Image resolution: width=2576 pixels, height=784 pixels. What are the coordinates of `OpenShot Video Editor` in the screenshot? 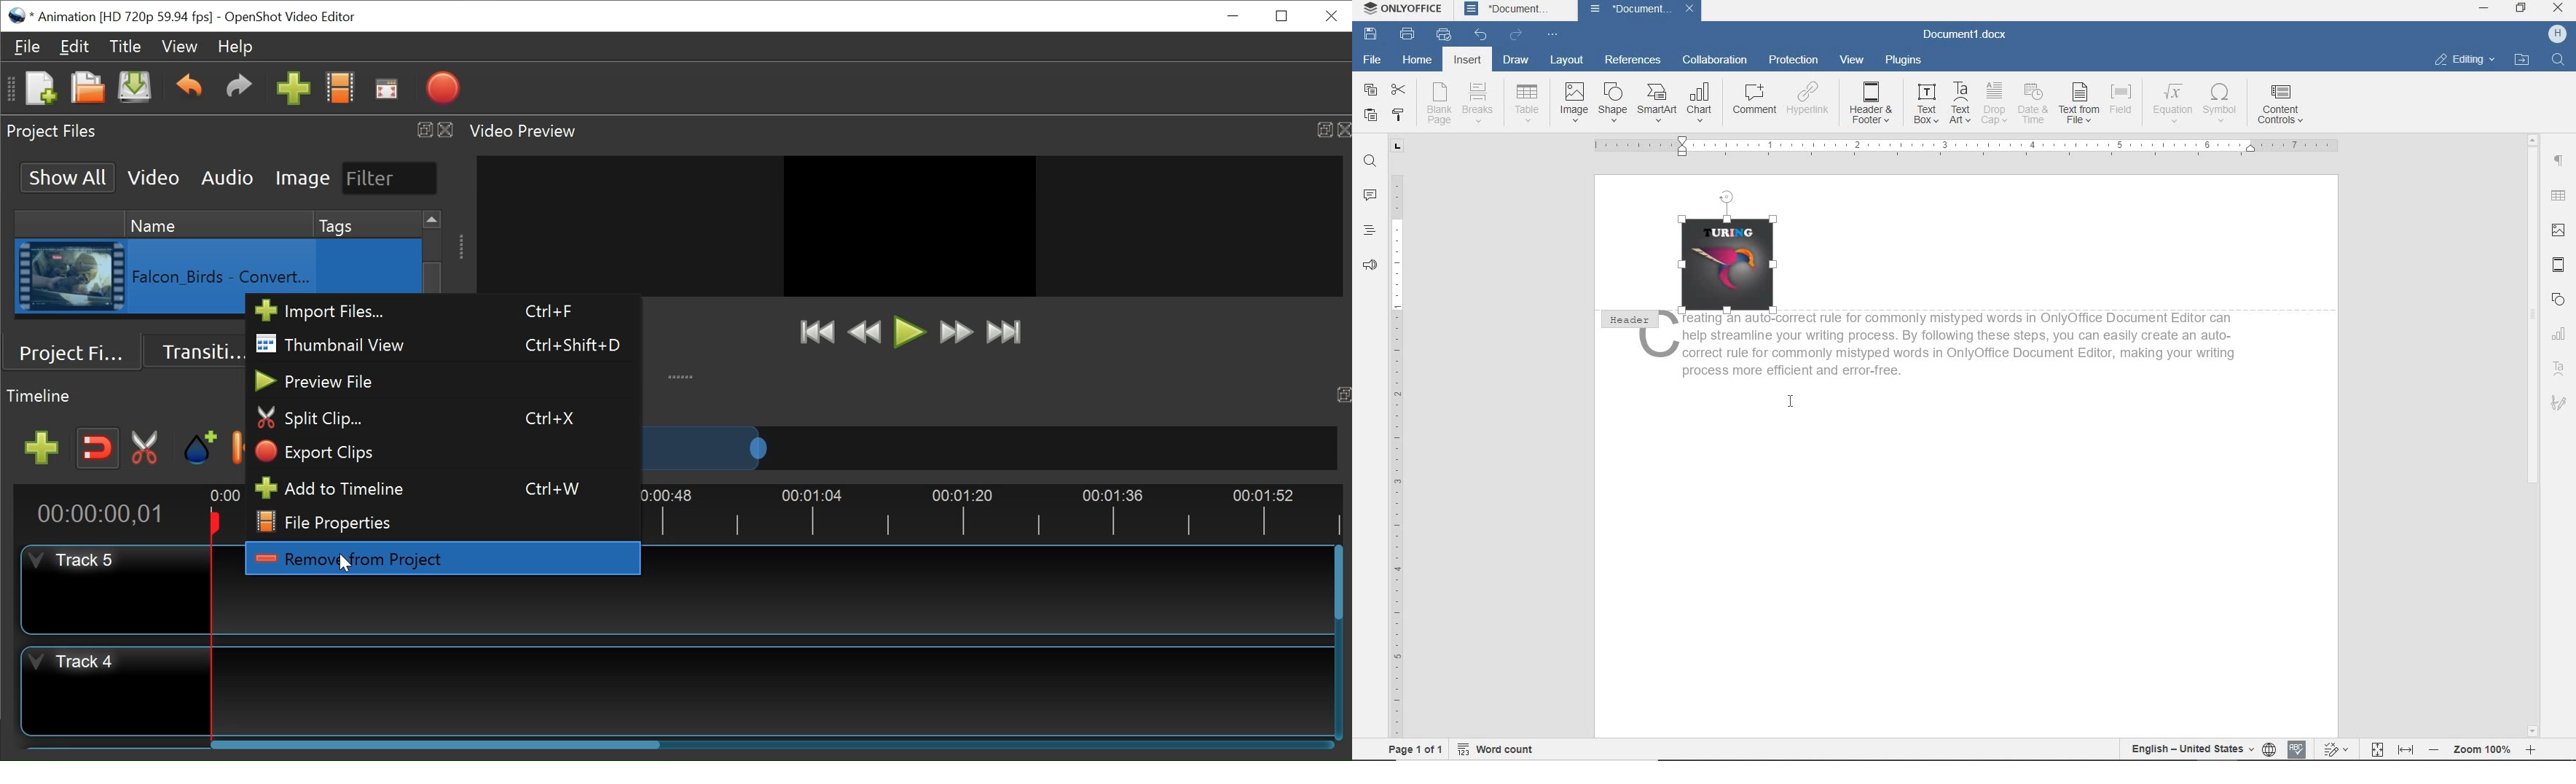 It's located at (289, 18).